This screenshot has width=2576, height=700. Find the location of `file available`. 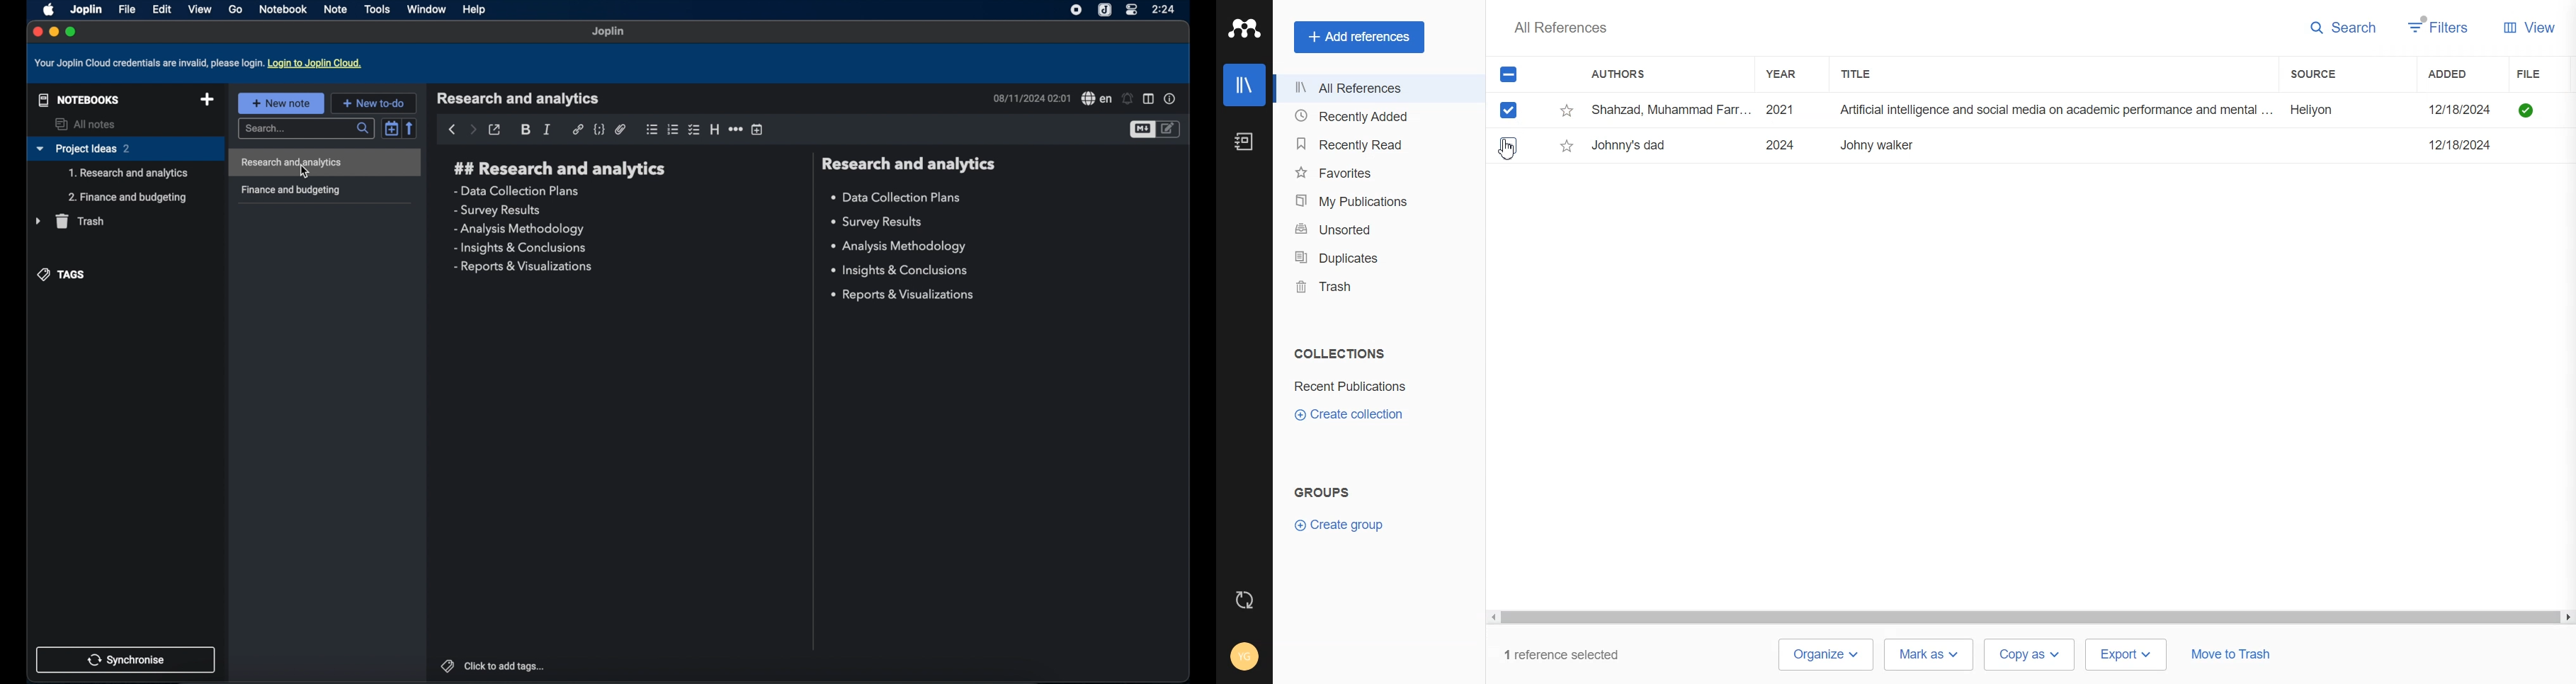

file available is located at coordinates (2526, 110).